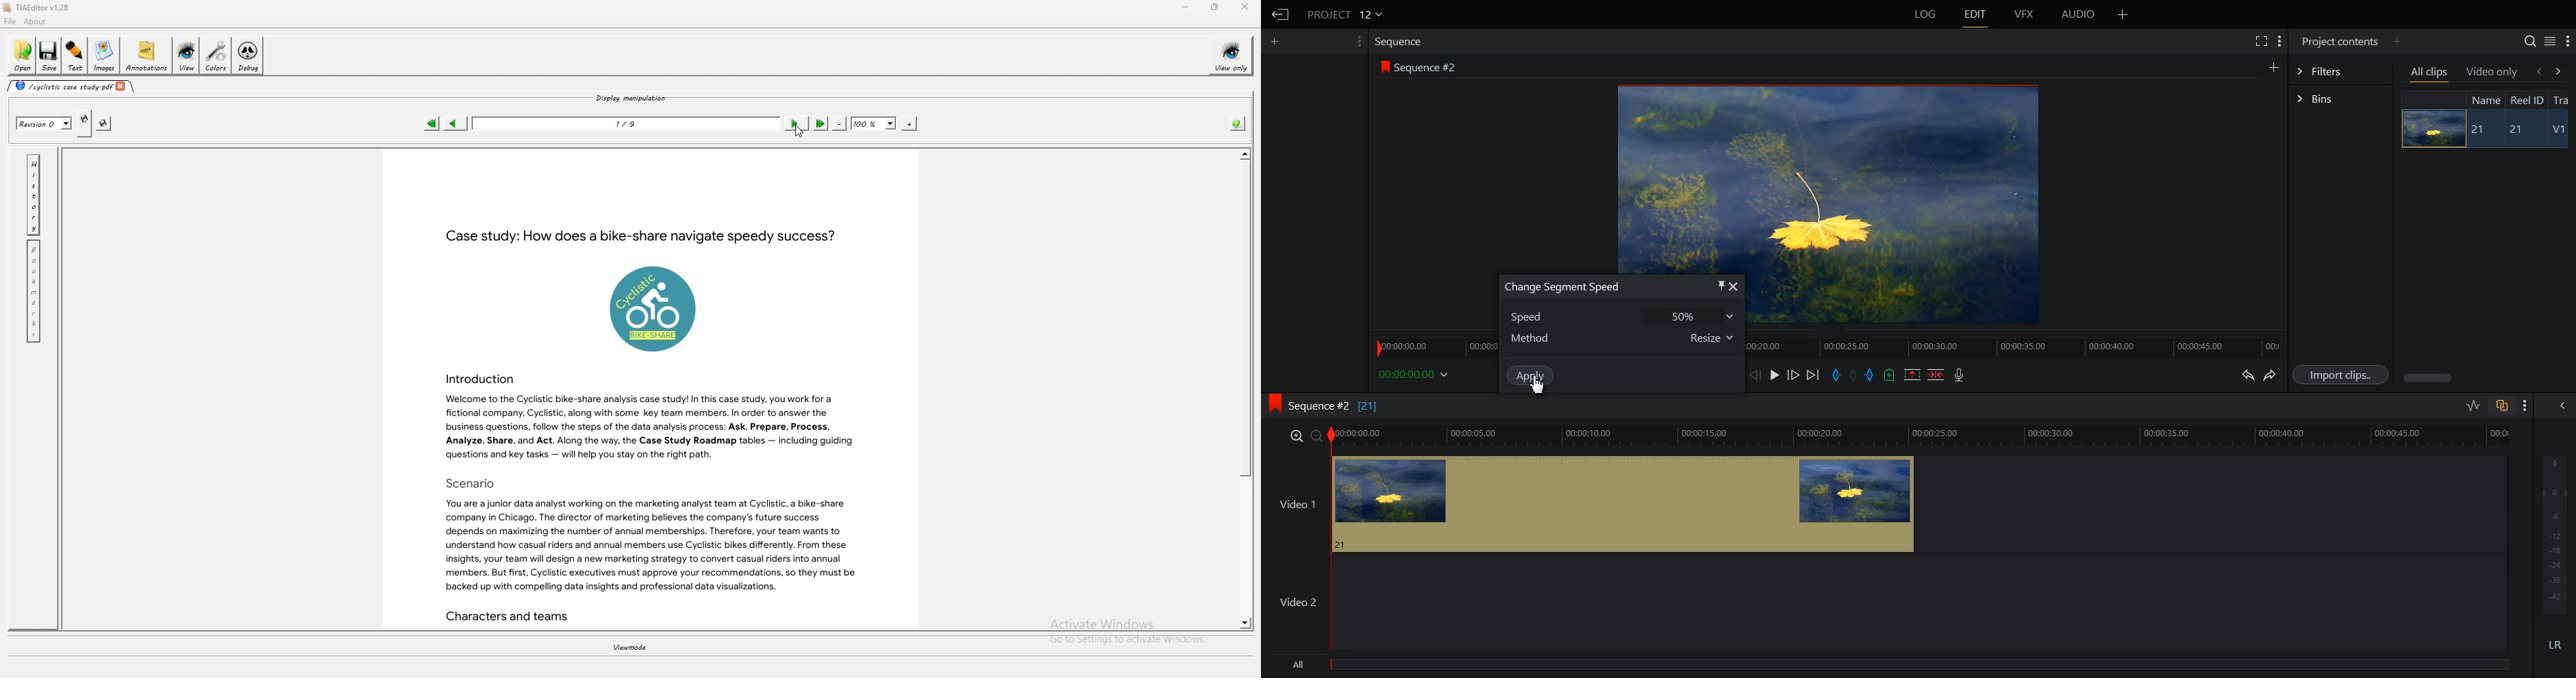 This screenshot has height=700, width=2576. What do you see at coordinates (1794, 375) in the screenshot?
I see `Nurse one frame forward` at bounding box center [1794, 375].